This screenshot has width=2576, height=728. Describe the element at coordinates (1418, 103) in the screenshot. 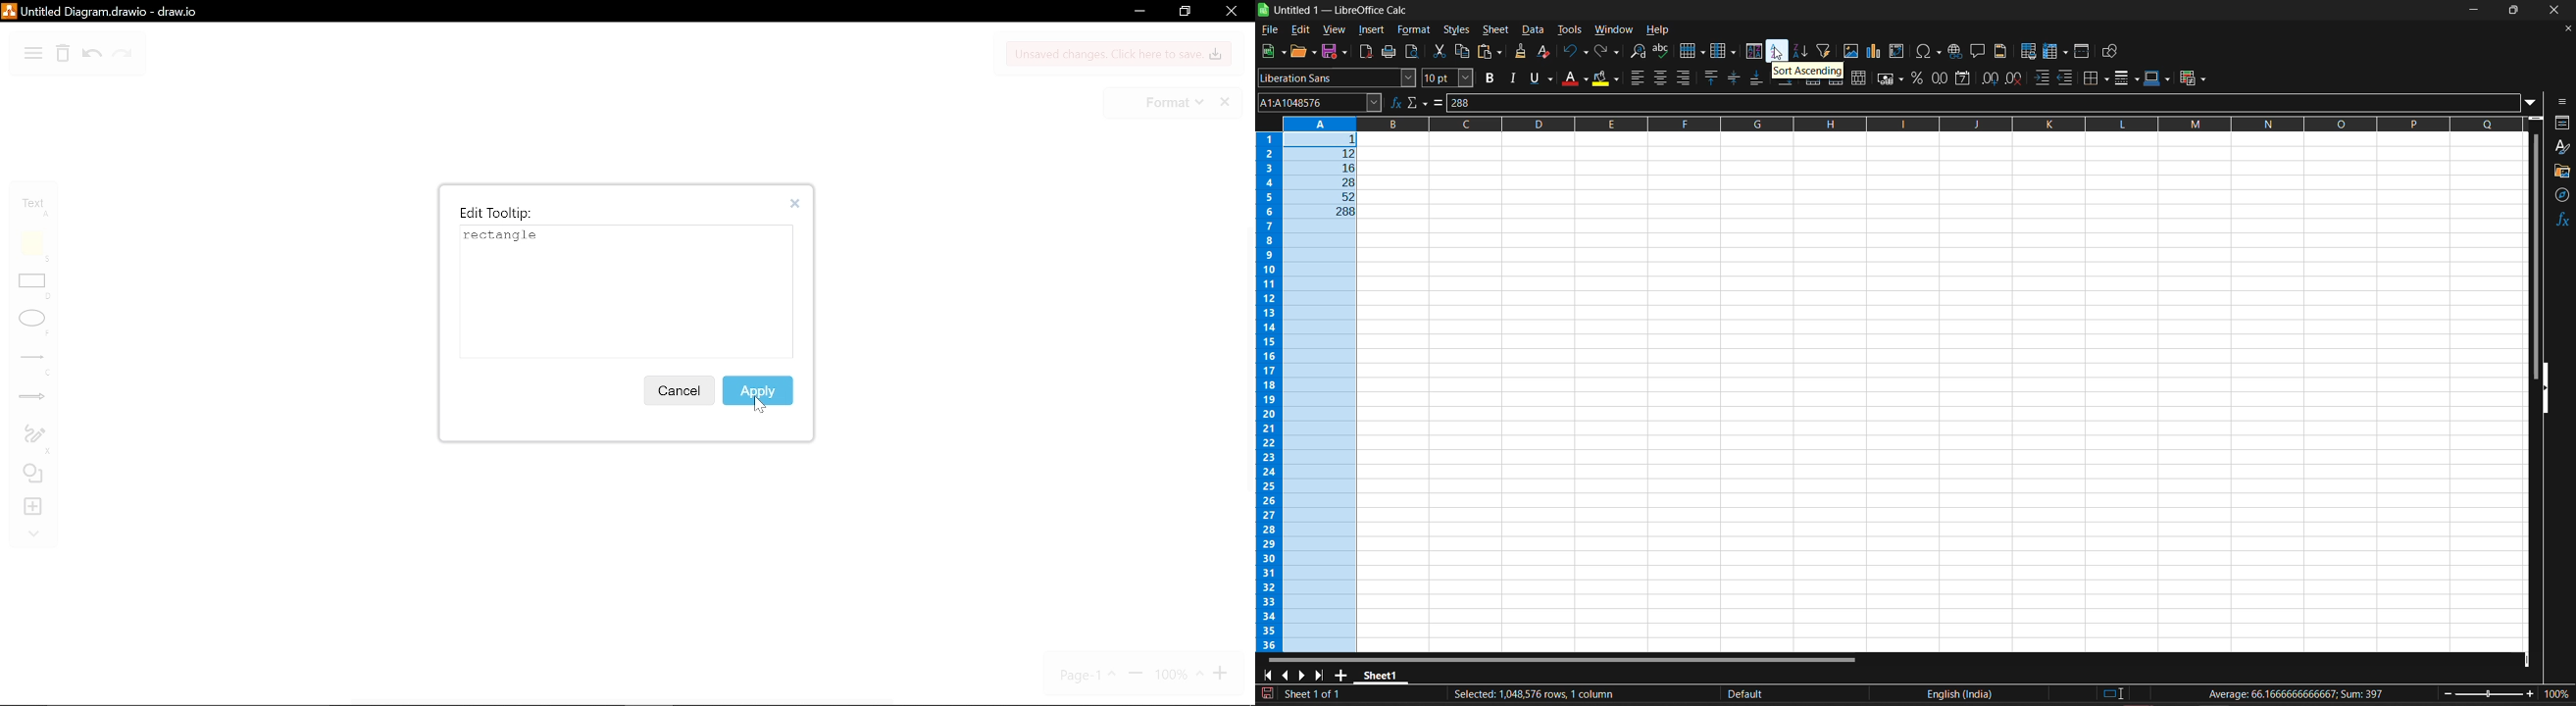

I see `select function` at that location.